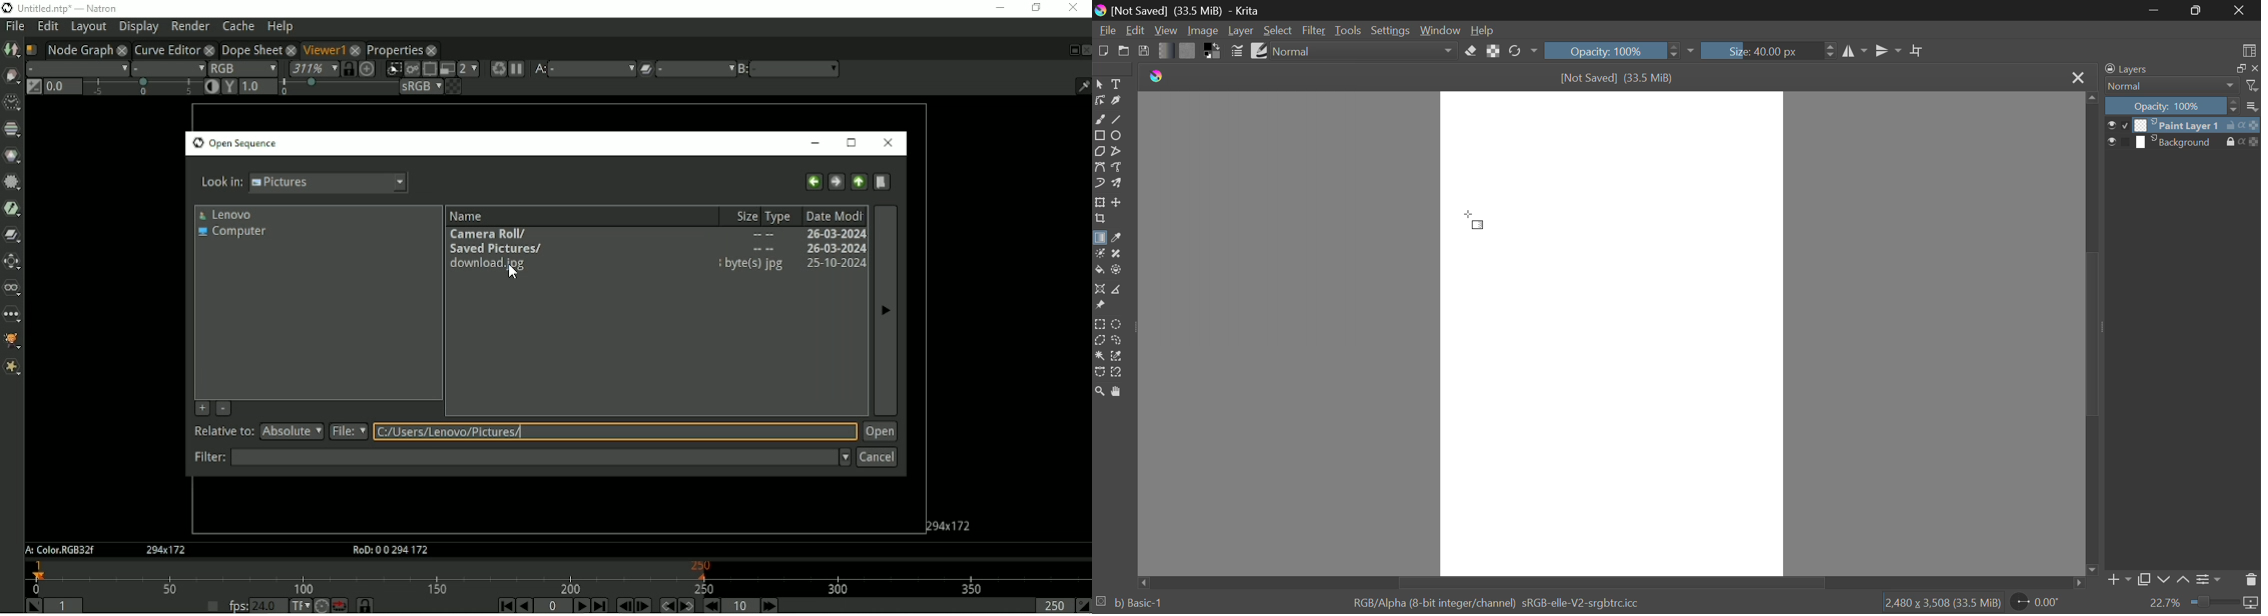  What do you see at coordinates (1166, 50) in the screenshot?
I see `Gradient` at bounding box center [1166, 50].